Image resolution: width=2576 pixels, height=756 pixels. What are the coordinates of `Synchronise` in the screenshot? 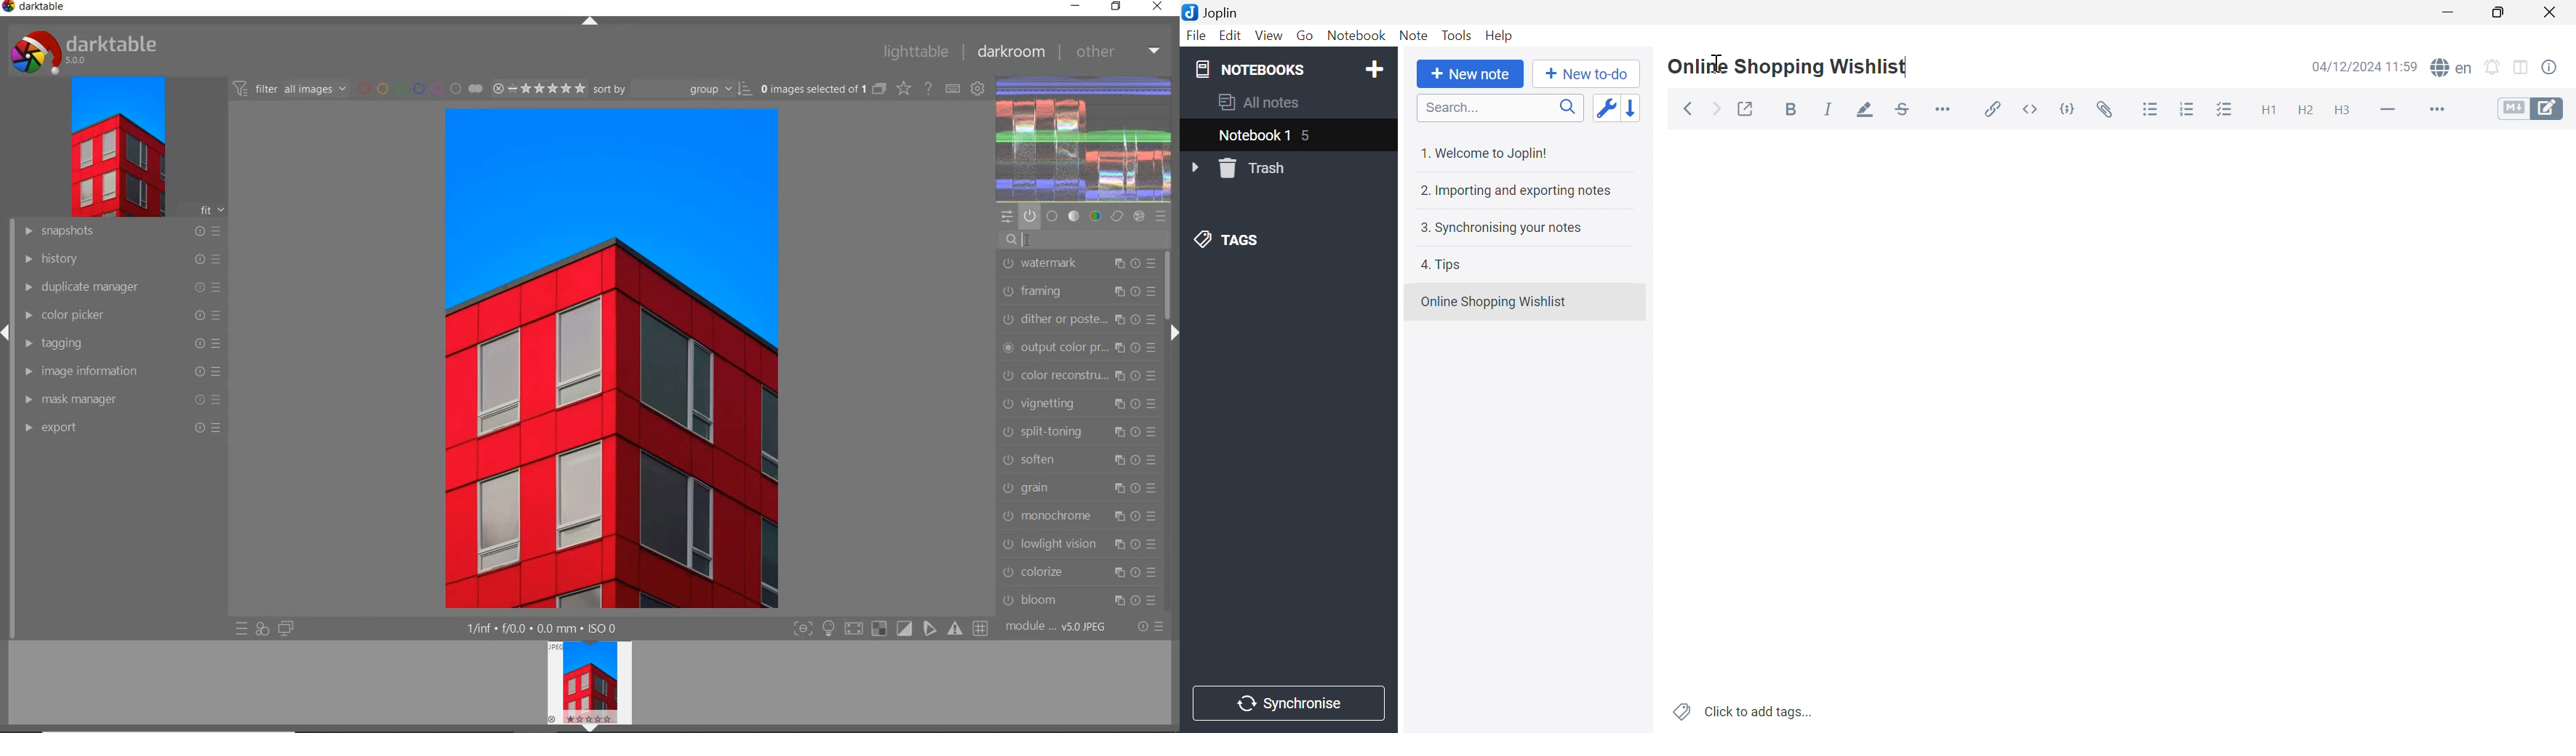 It's located at (1288, 704).